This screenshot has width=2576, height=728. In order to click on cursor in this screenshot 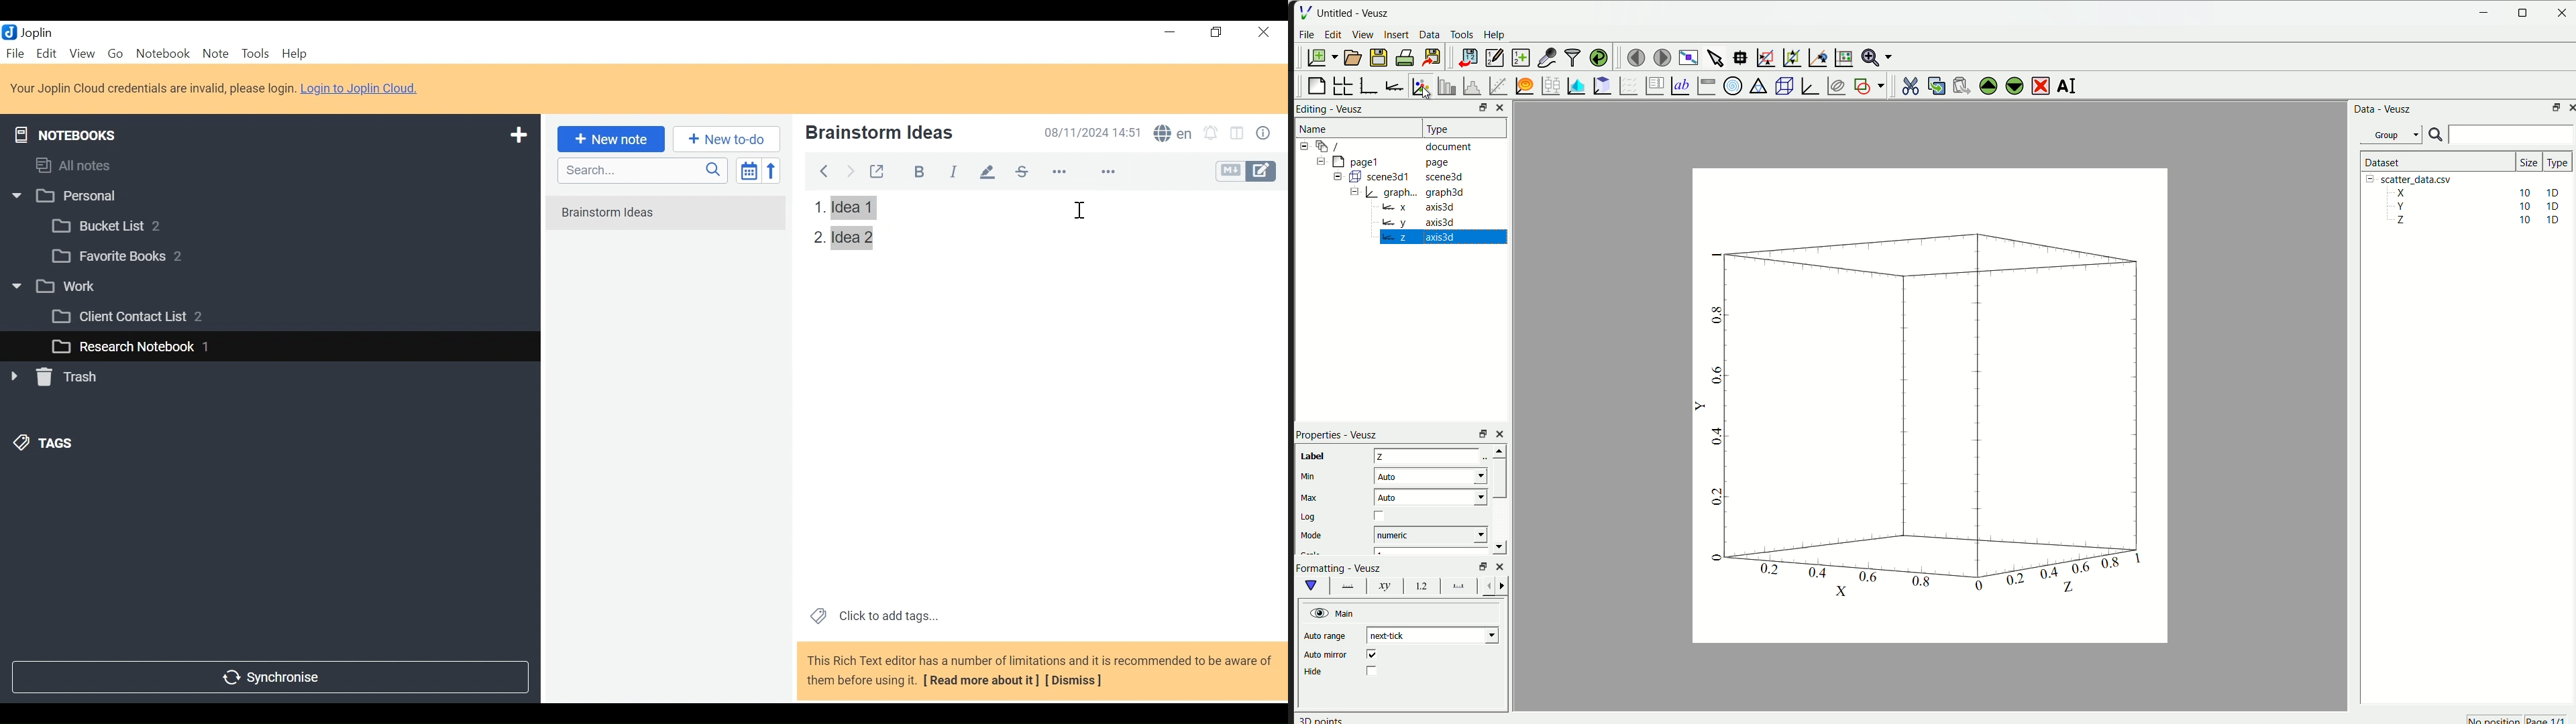, I will do `click(1426, 93)`.